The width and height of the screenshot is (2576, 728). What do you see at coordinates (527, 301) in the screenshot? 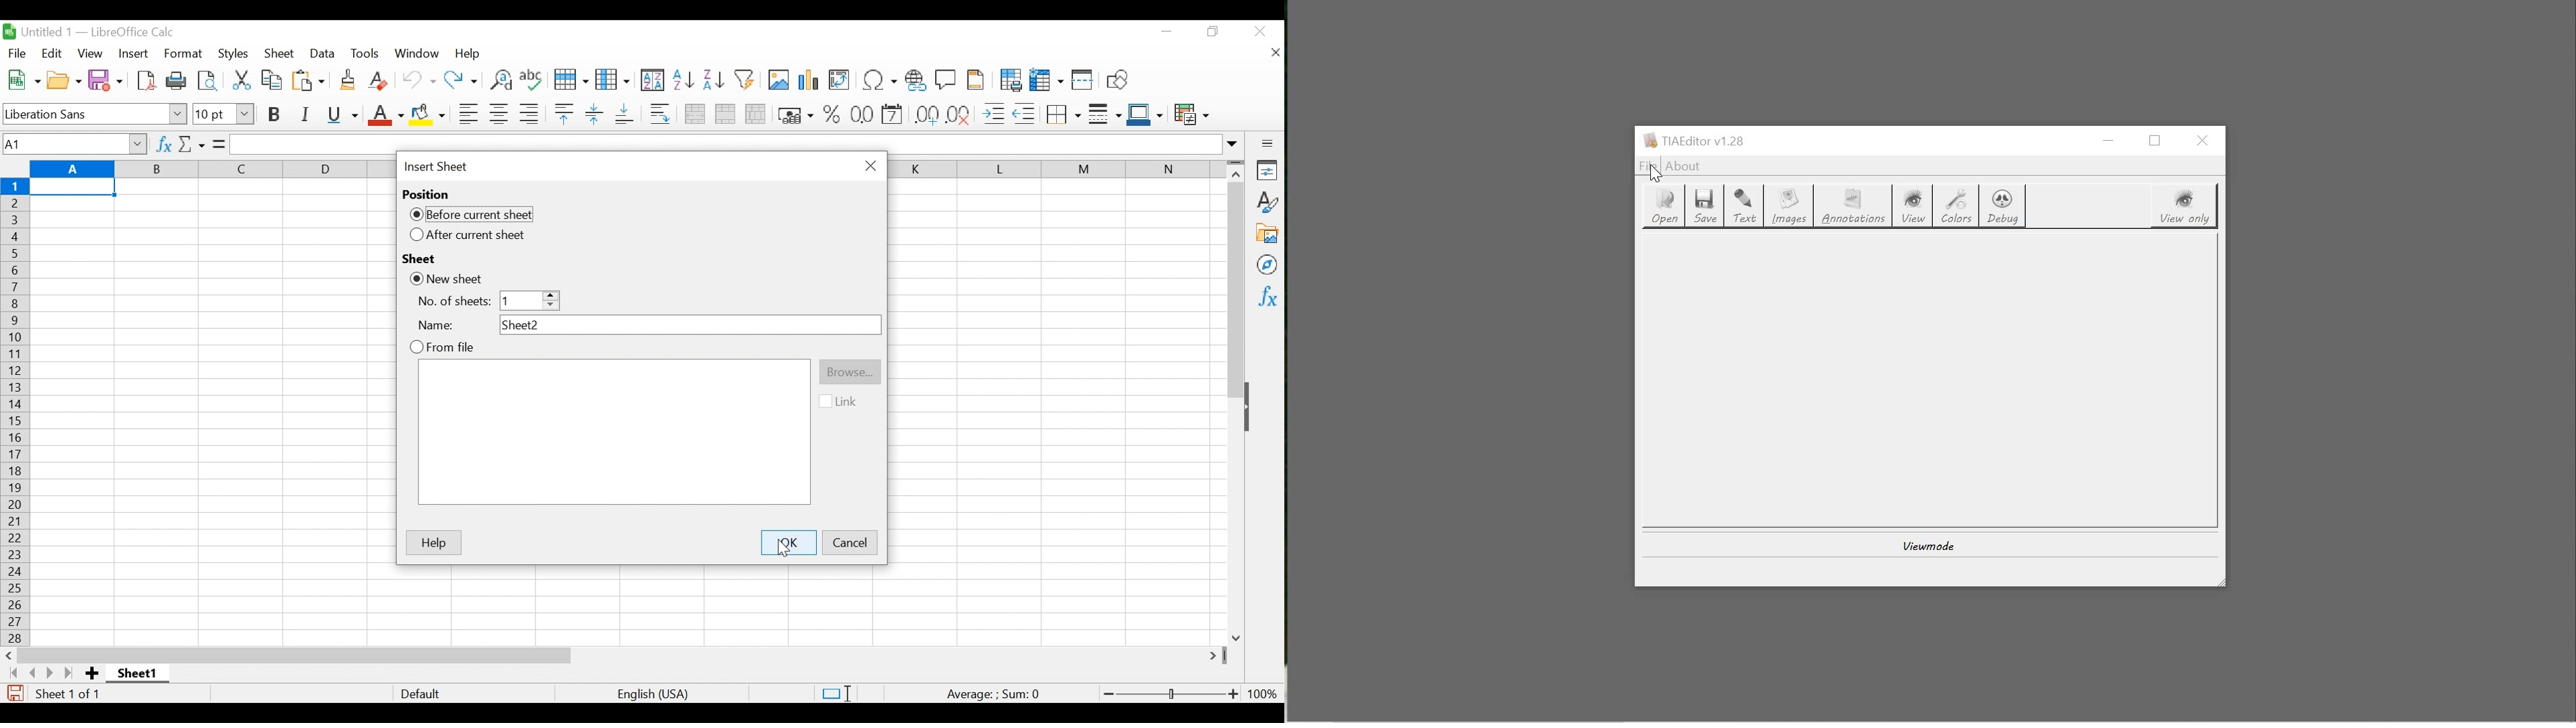
I see `Dropdown ` at bounding box center [527, 301].